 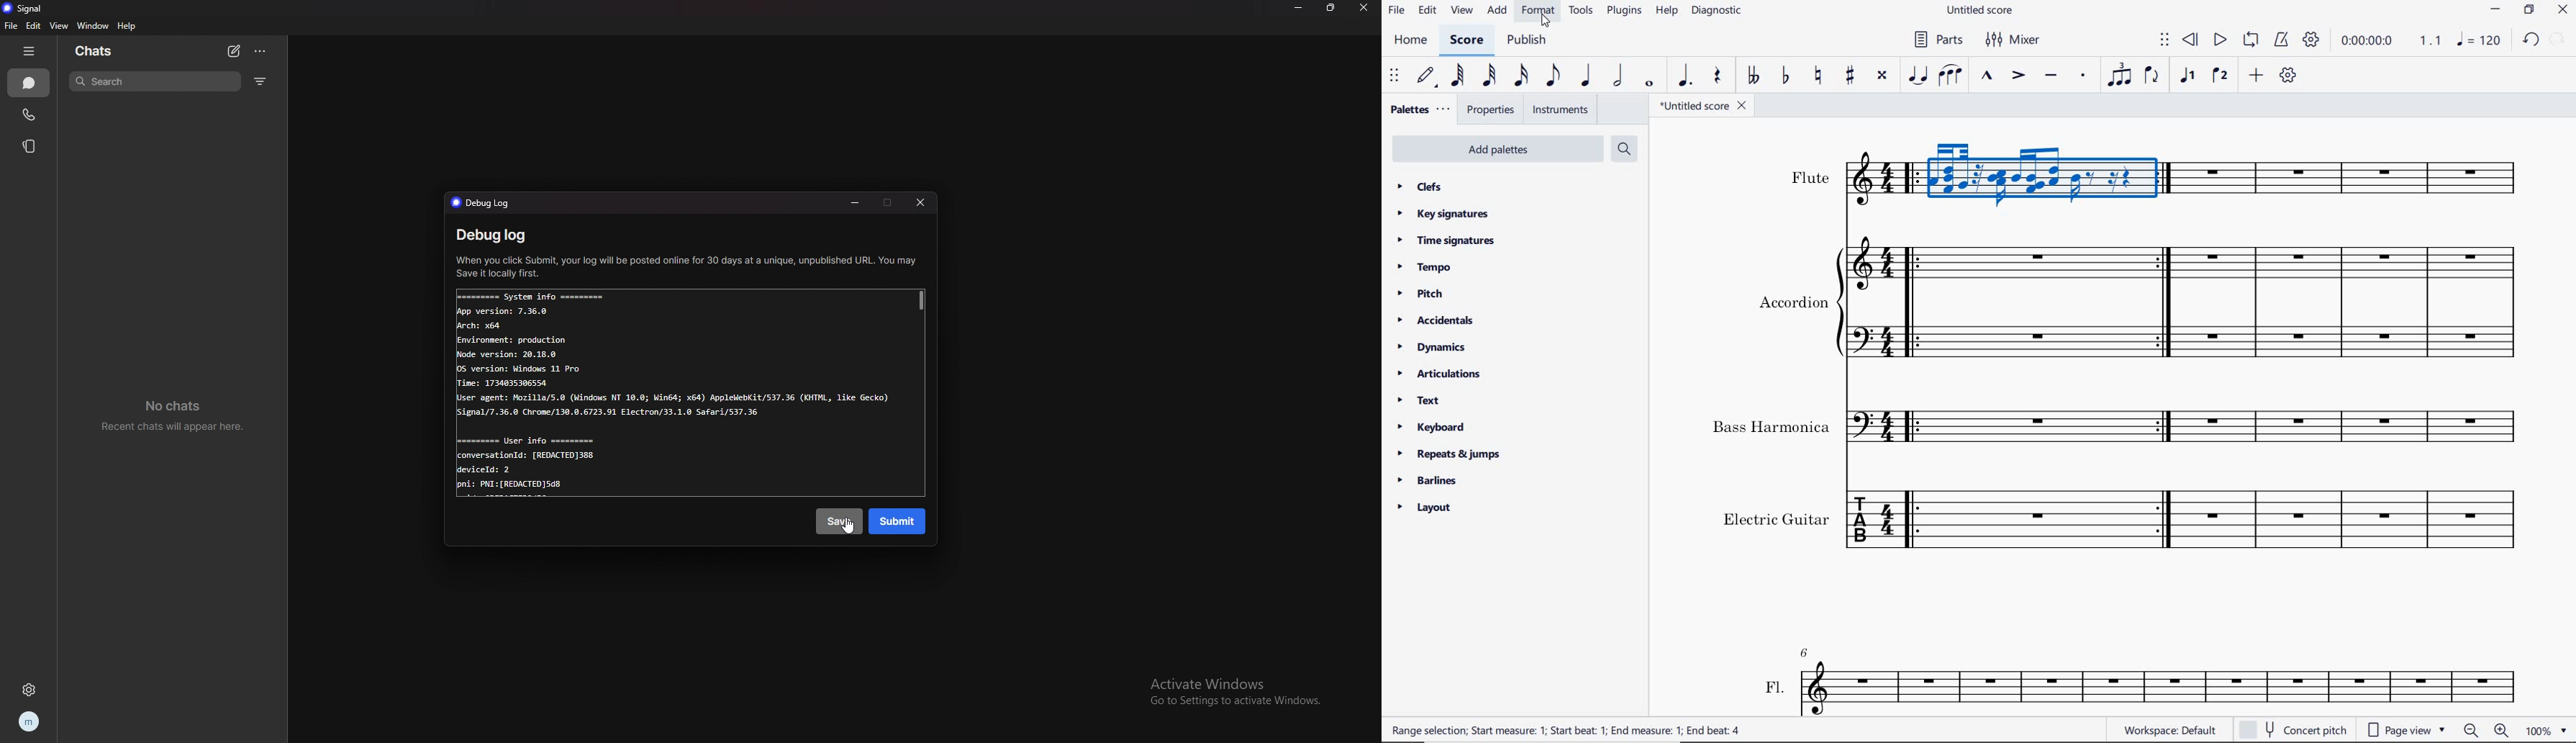 I want to click on concert pitch, so click(x=2293, y=729).